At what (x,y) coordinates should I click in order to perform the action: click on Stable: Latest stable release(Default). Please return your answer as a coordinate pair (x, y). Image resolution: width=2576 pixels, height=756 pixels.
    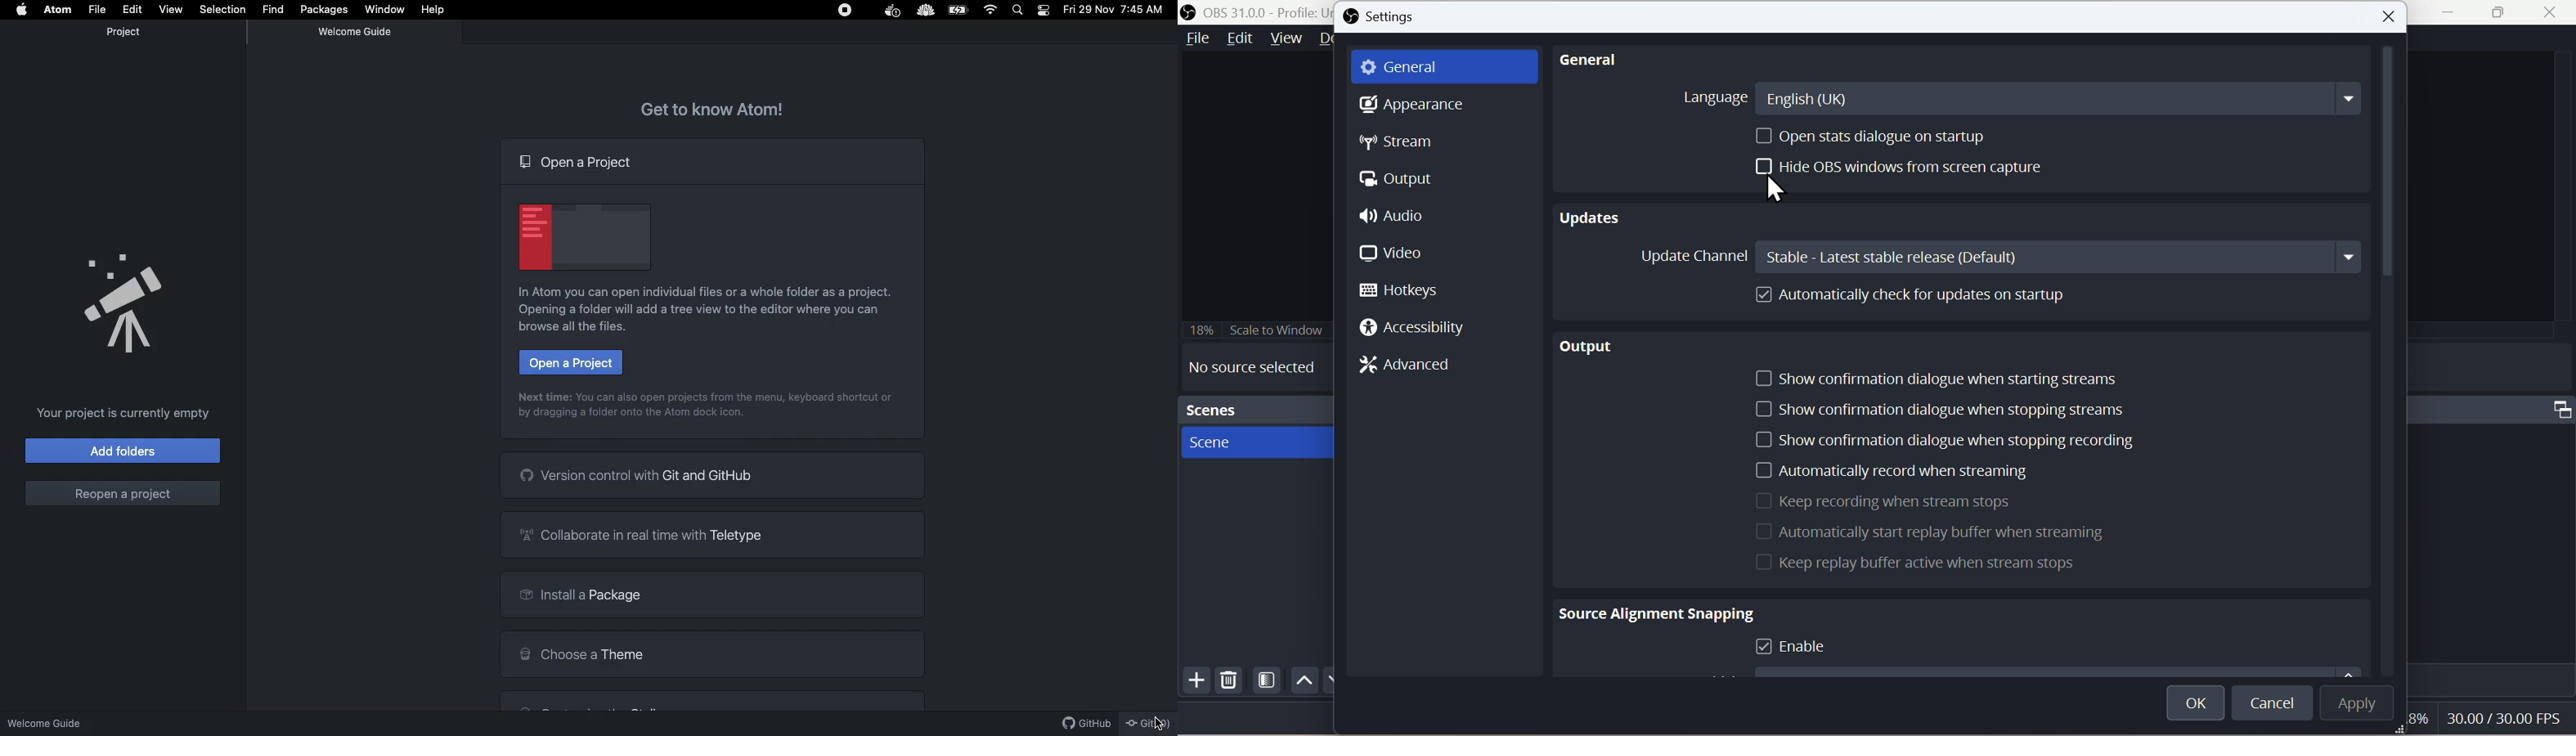
    Looking at the image, I should click on (2063, 256).